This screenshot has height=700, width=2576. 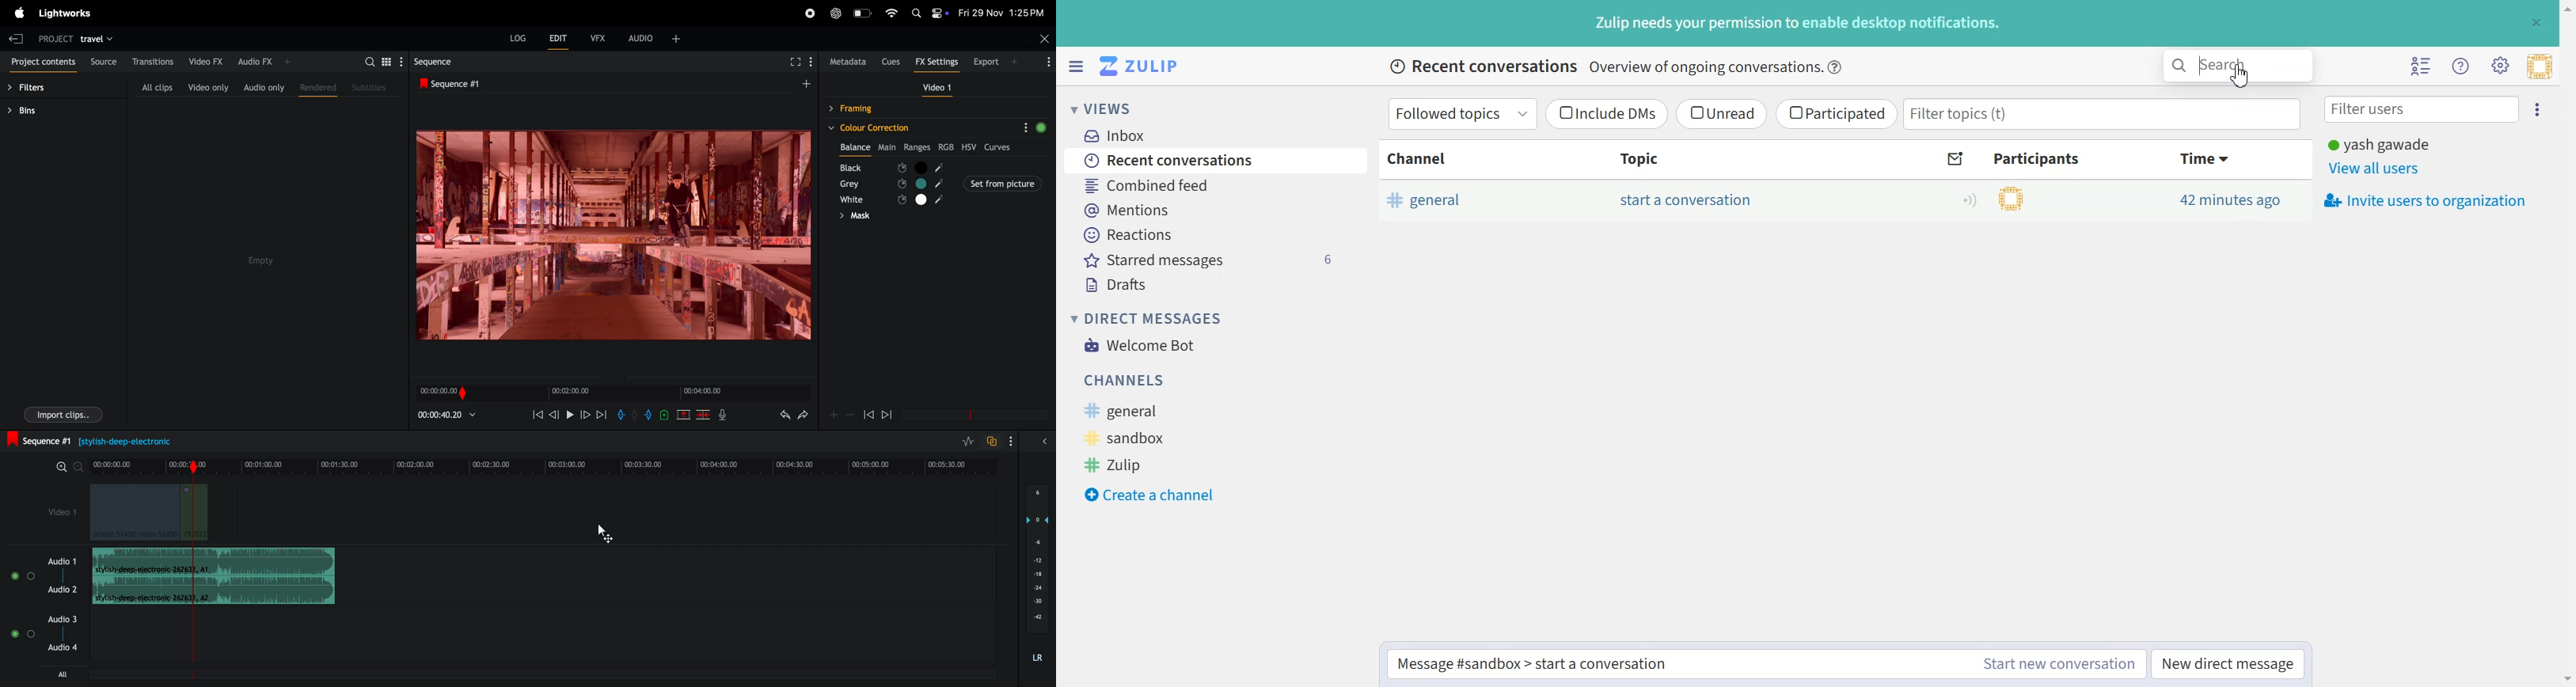 I want to click on Sort by unread messages count, so click(x=1957, y=159).